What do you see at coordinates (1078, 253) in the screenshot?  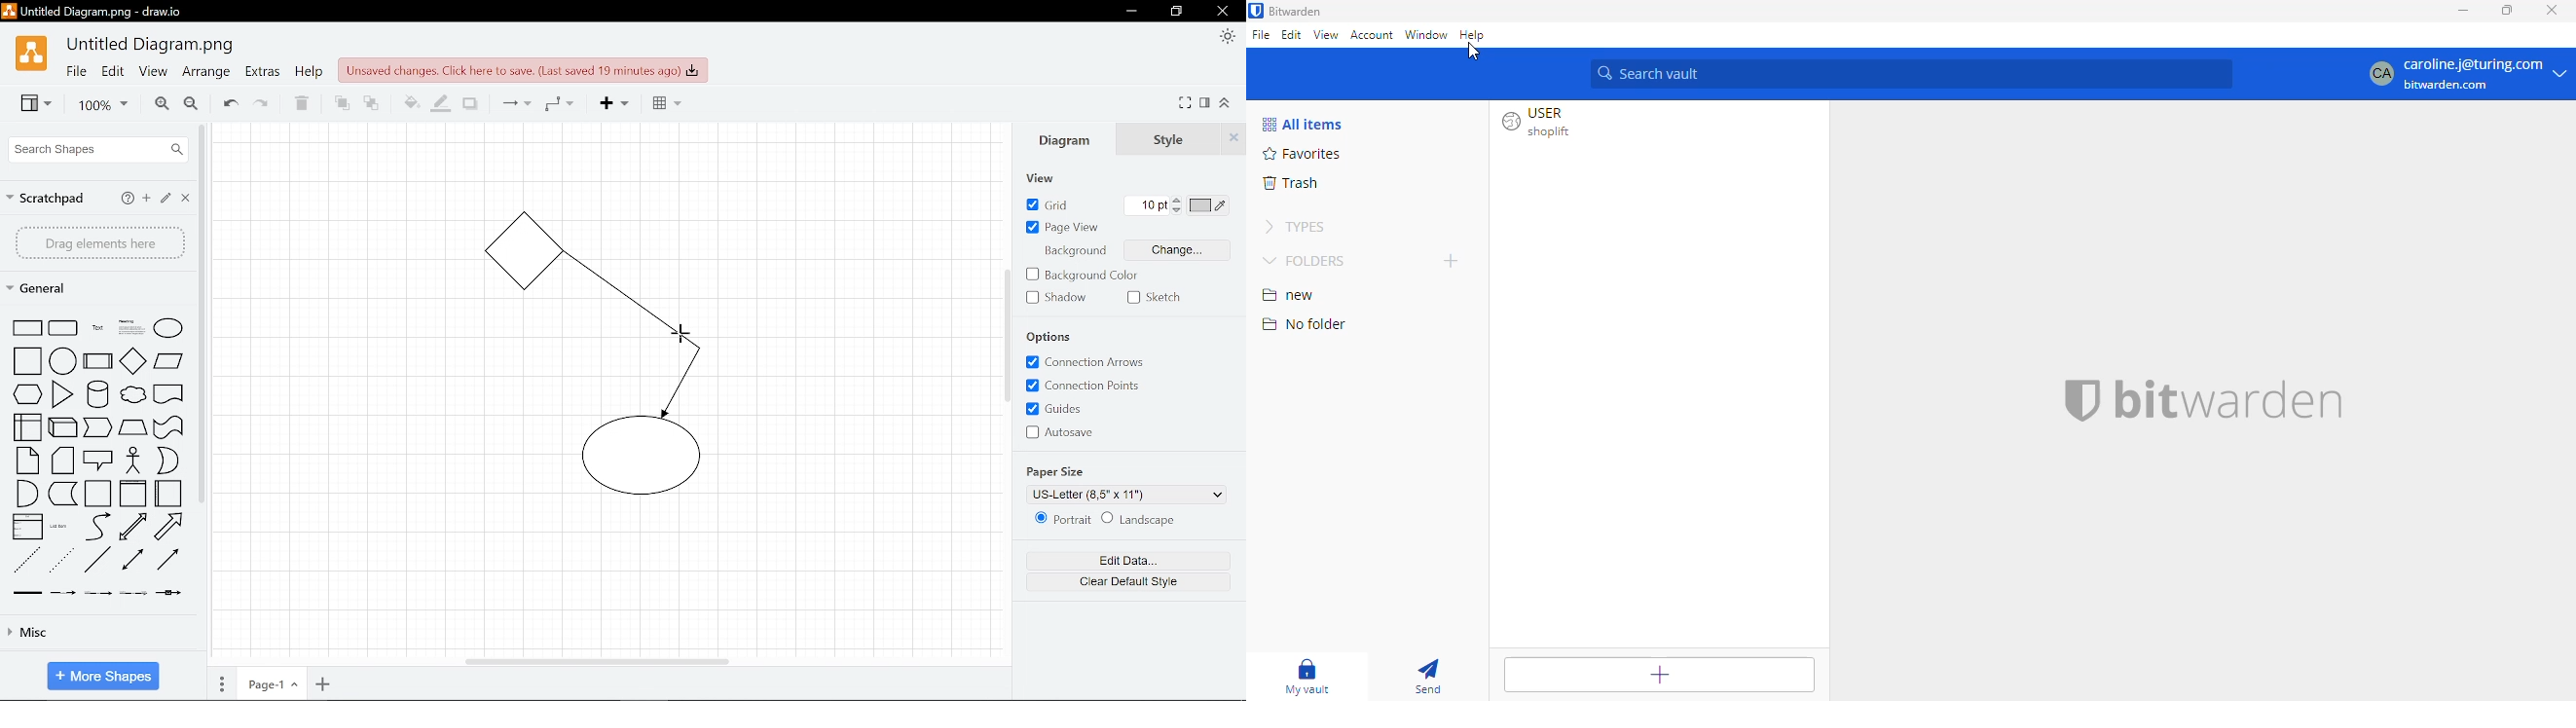 I see `Background` at bounding box center [1078, 253].